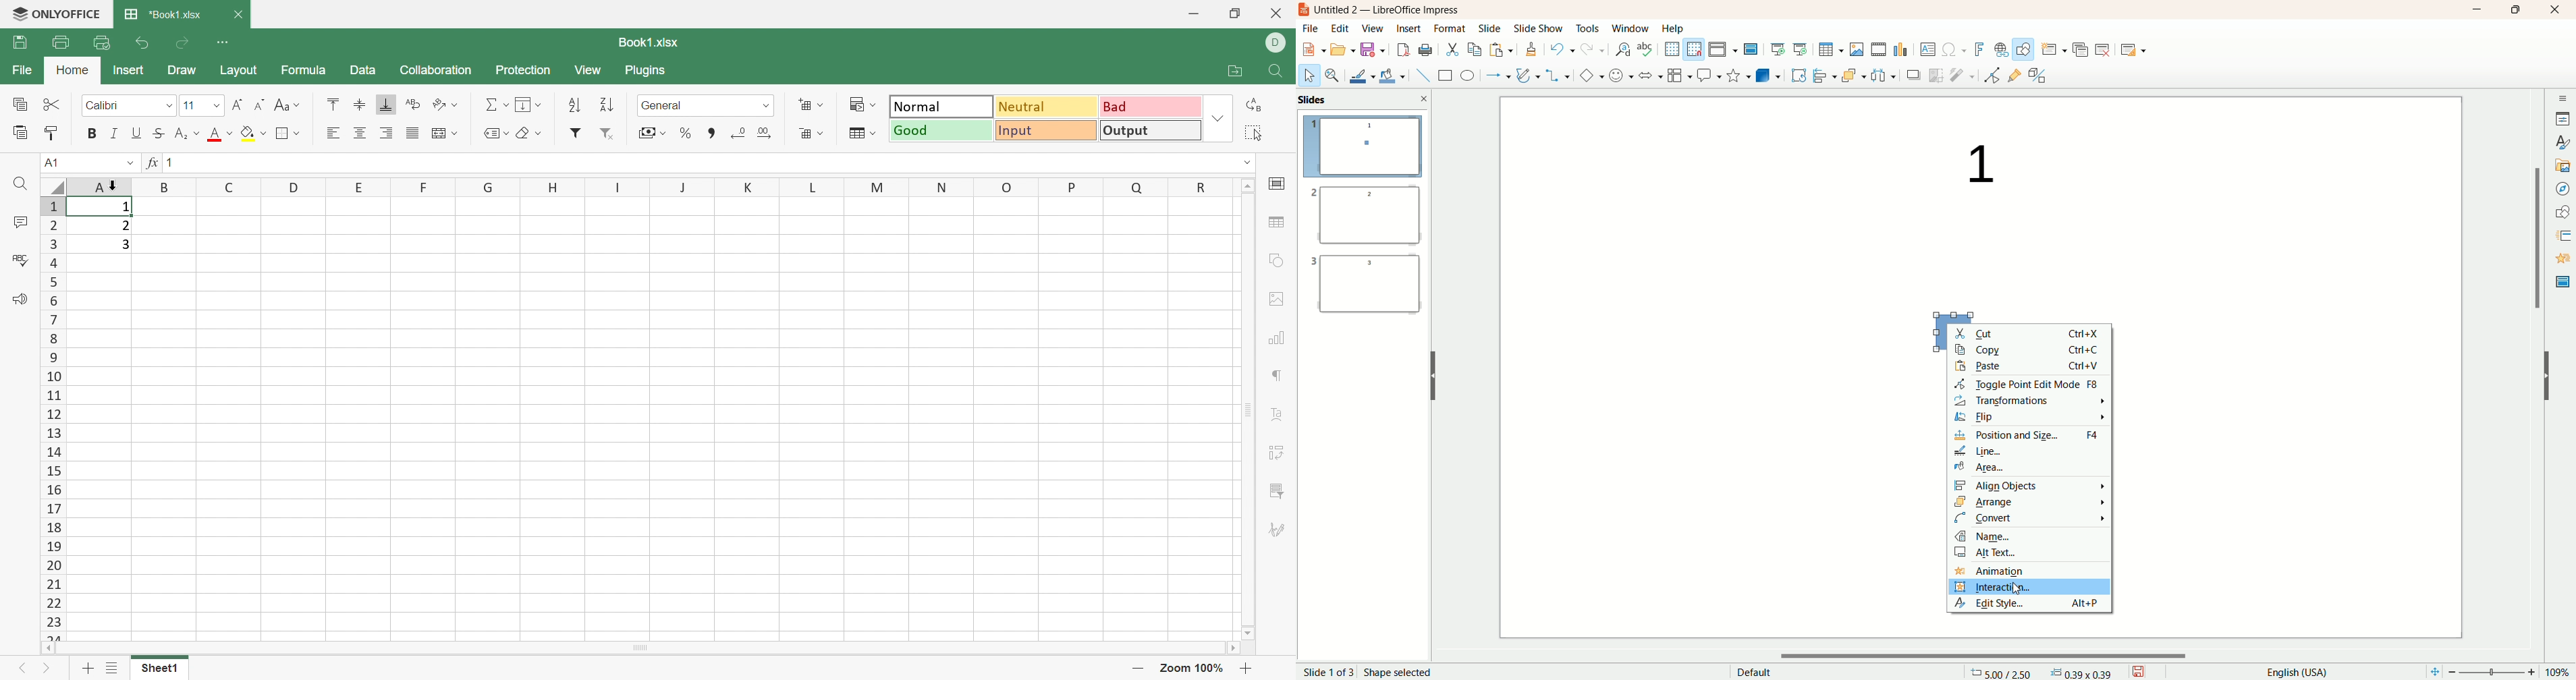 This screenshot has height=700, width=2576. I want to click on Data, so click(362, 71).